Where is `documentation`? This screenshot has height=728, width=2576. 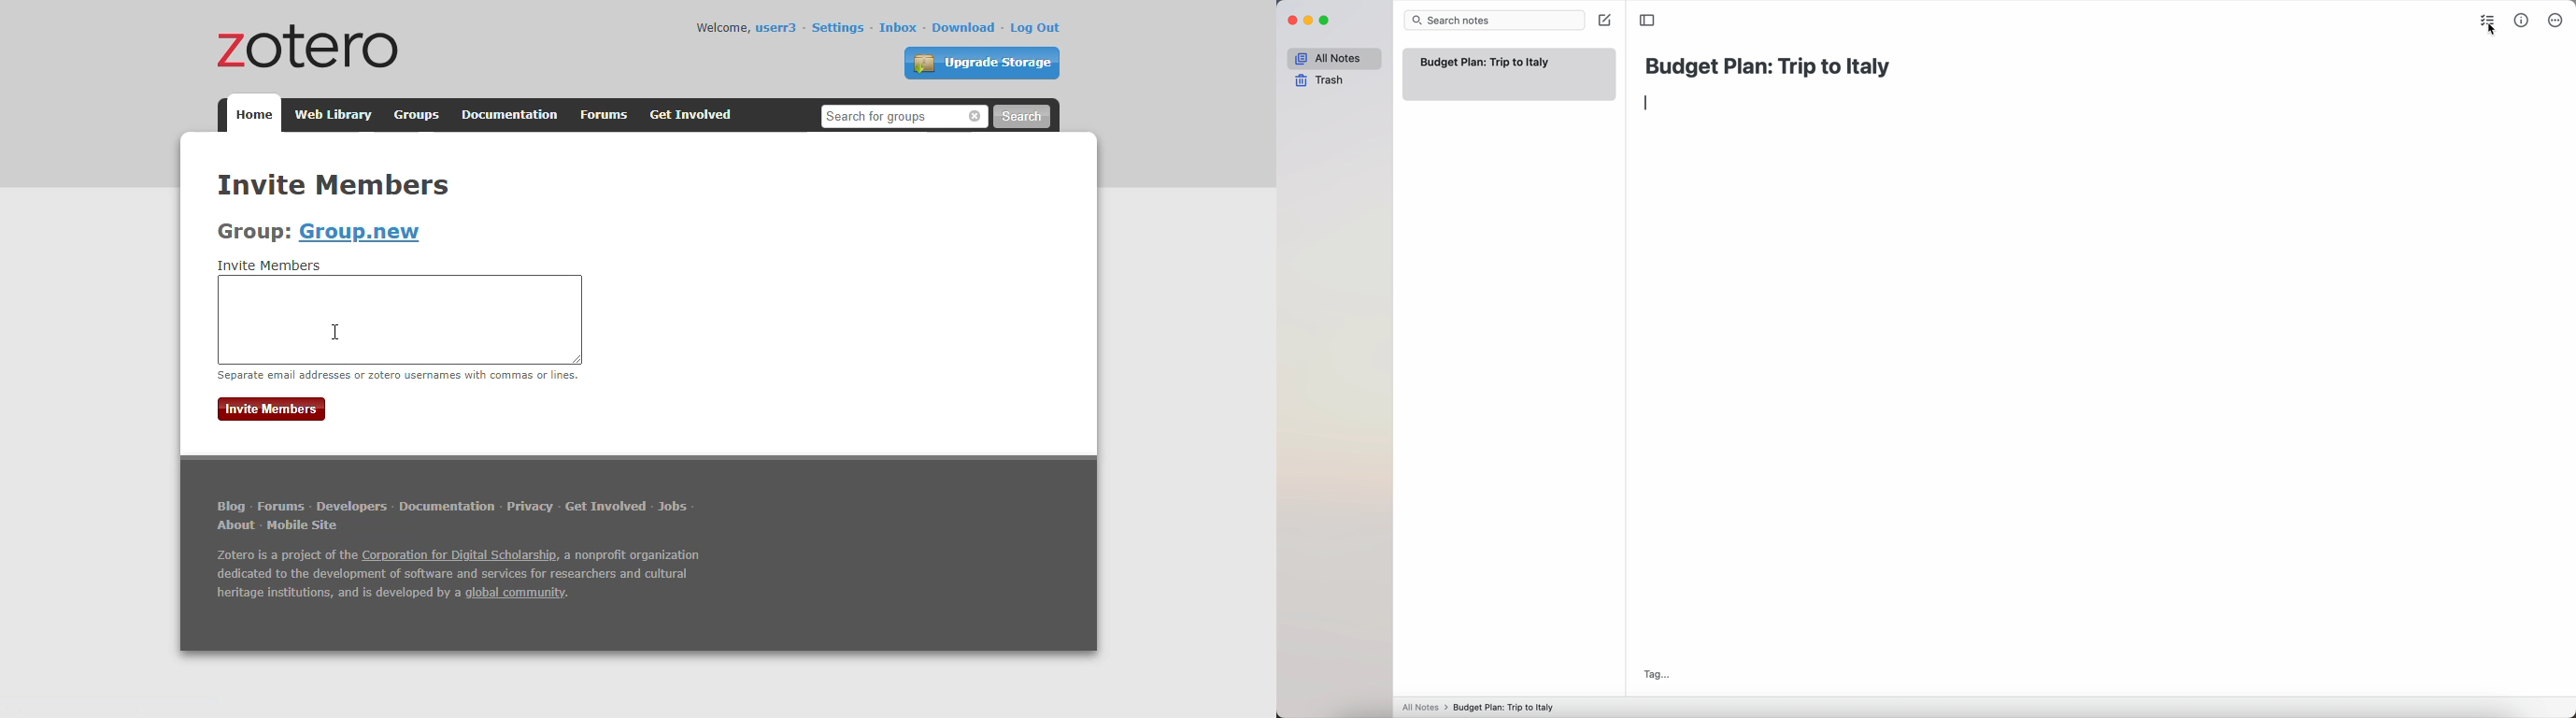 documentation is located at coordinates (447, 508).